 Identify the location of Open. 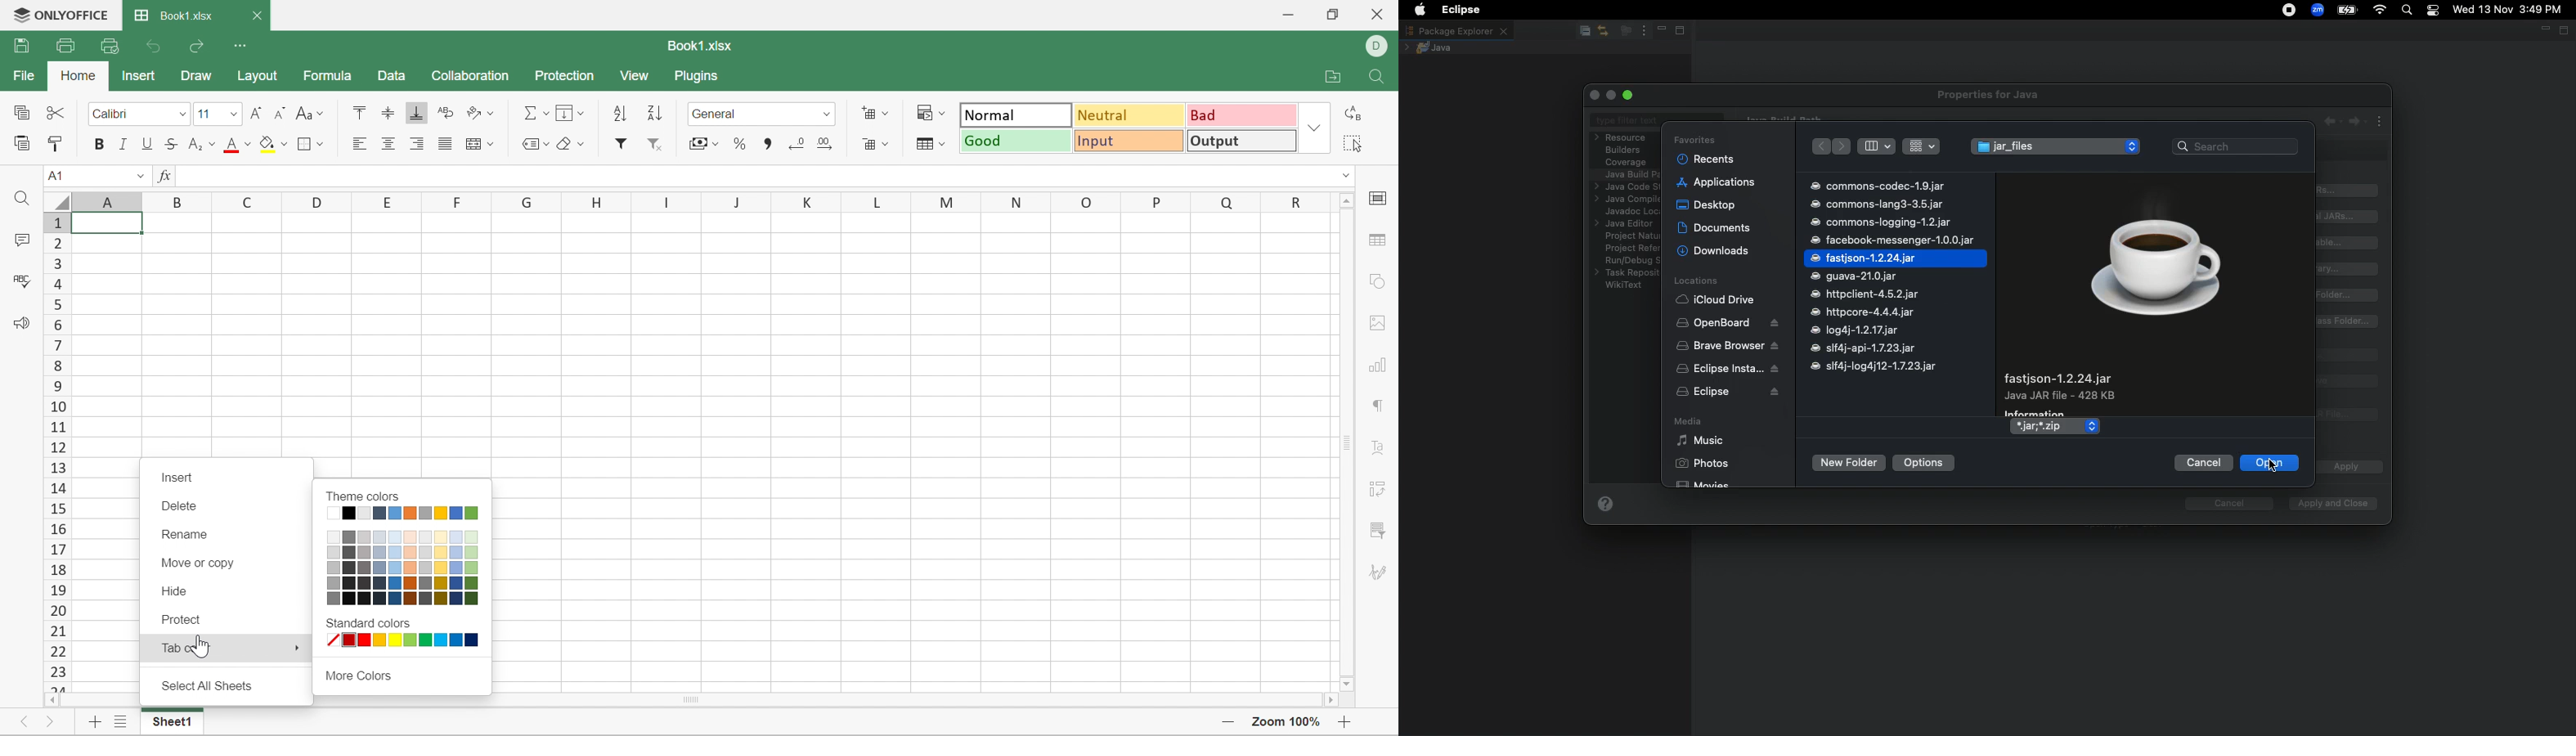
(2269, 464).